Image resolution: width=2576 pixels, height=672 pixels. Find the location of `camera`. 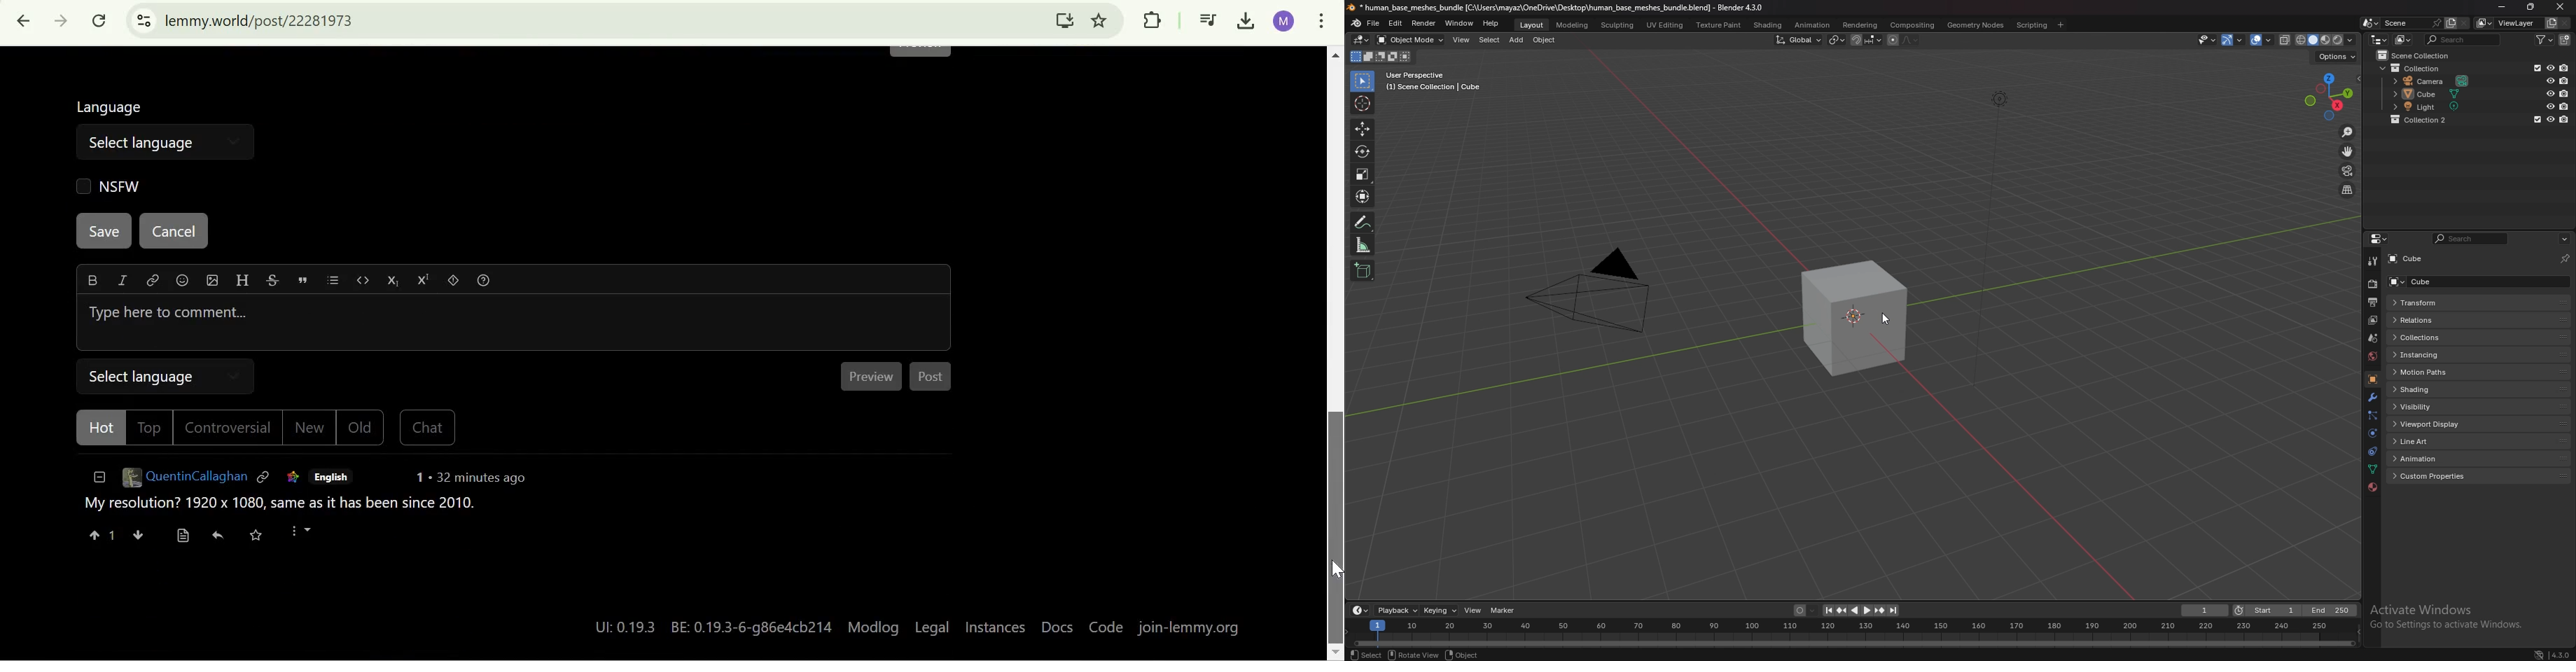

camera is located at coordinates (1587, 289).